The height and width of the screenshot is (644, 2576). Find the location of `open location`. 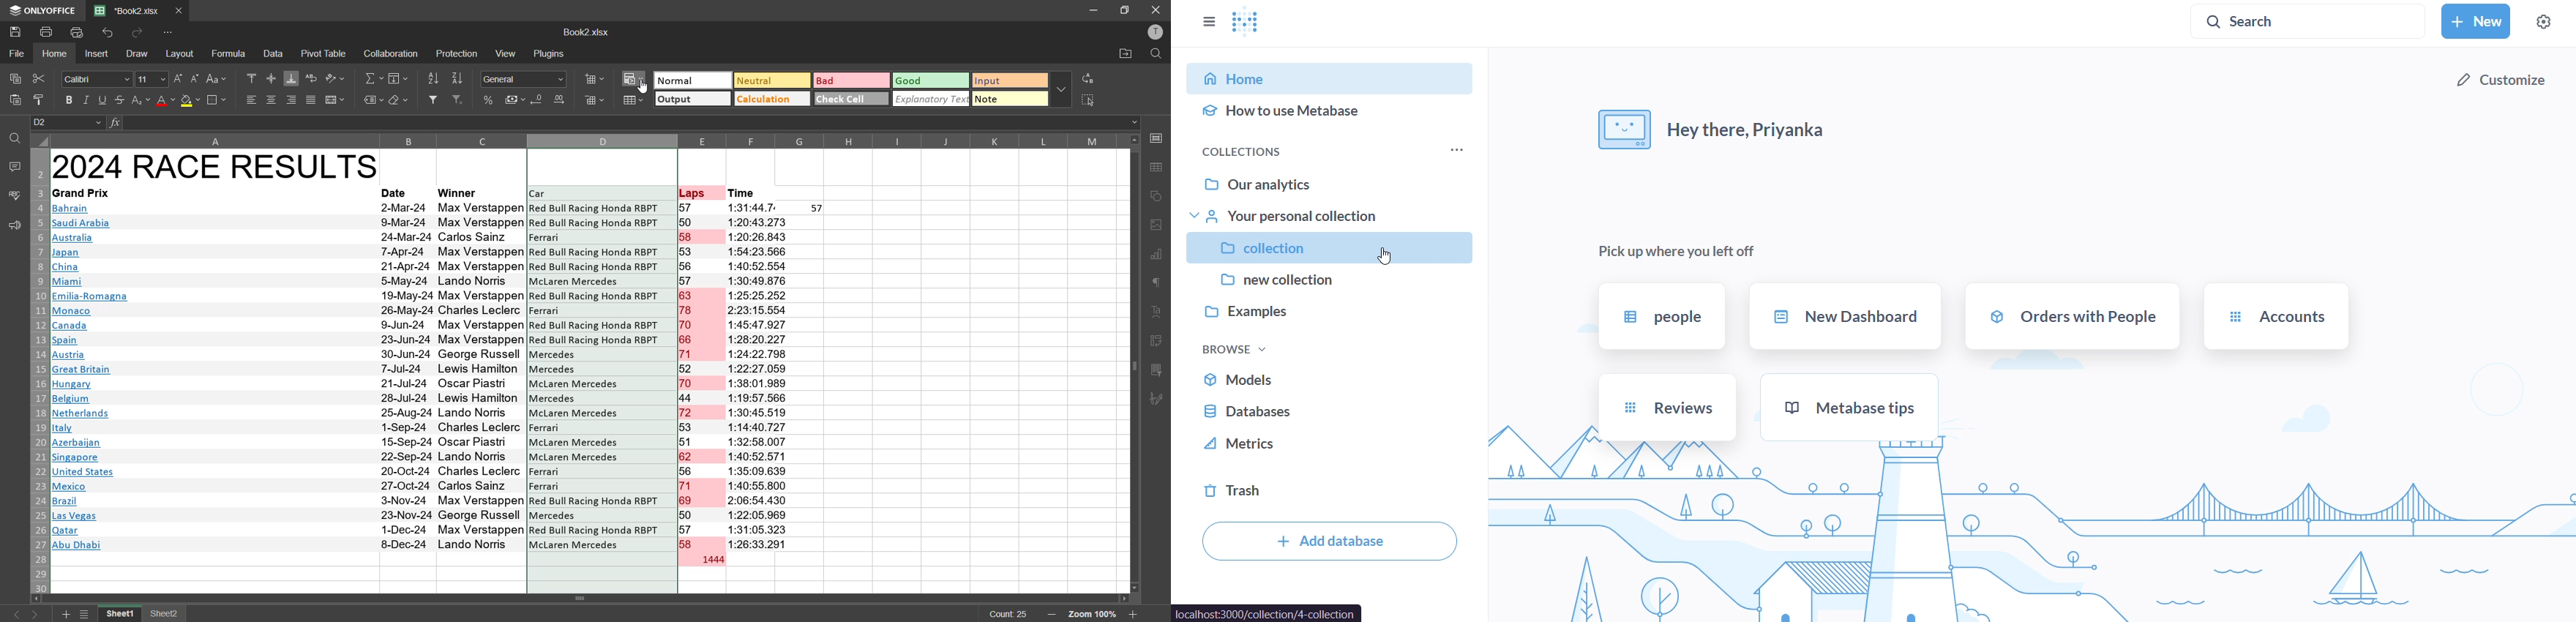

open location is located at coordinates (1123, 56).